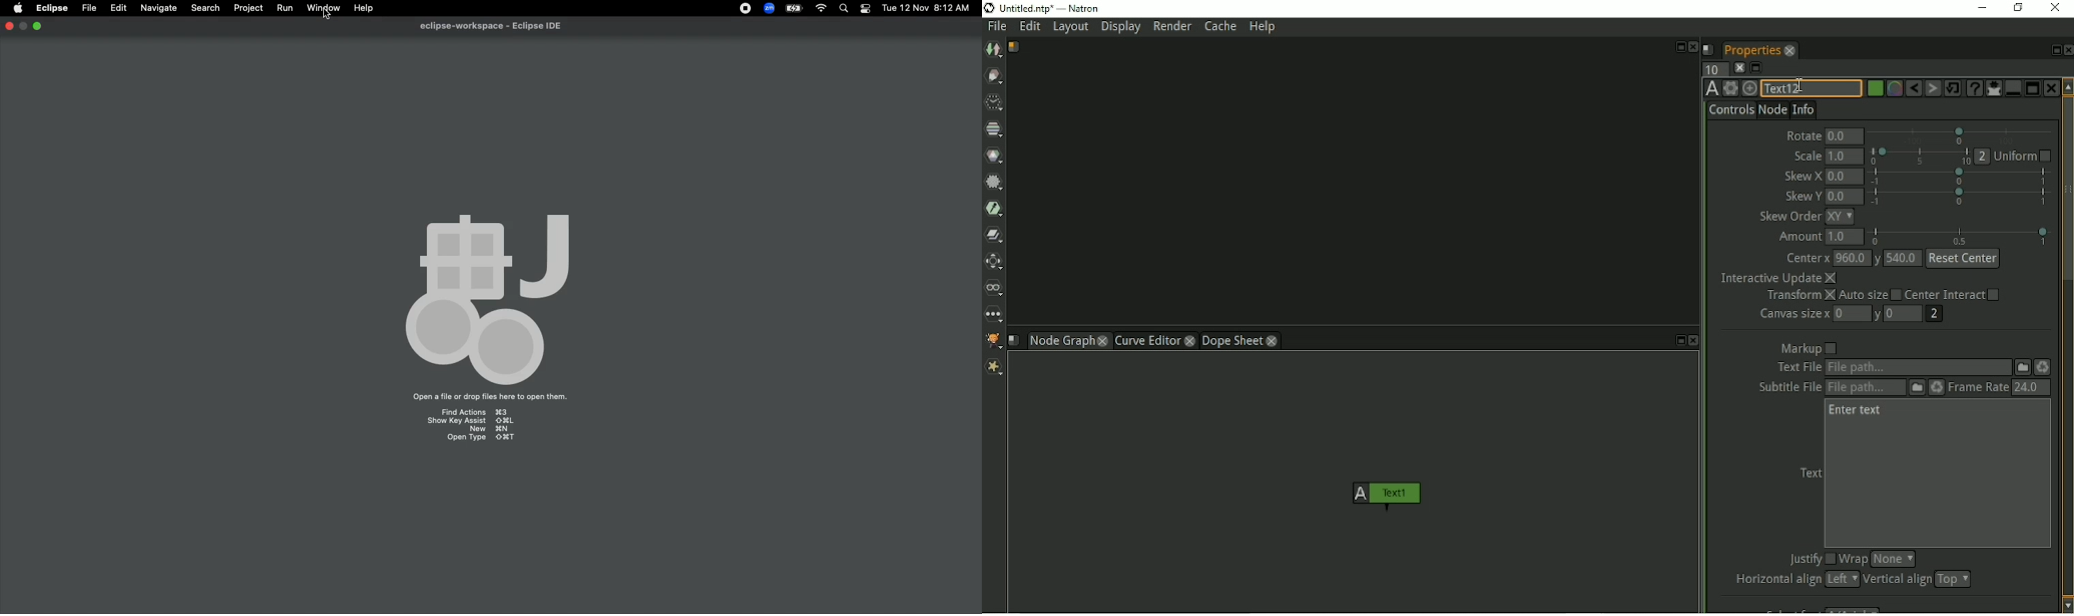 Image resolution: width=2100 pixels, height=616 pixels. I want to click on Minimize, so click(23, 27).